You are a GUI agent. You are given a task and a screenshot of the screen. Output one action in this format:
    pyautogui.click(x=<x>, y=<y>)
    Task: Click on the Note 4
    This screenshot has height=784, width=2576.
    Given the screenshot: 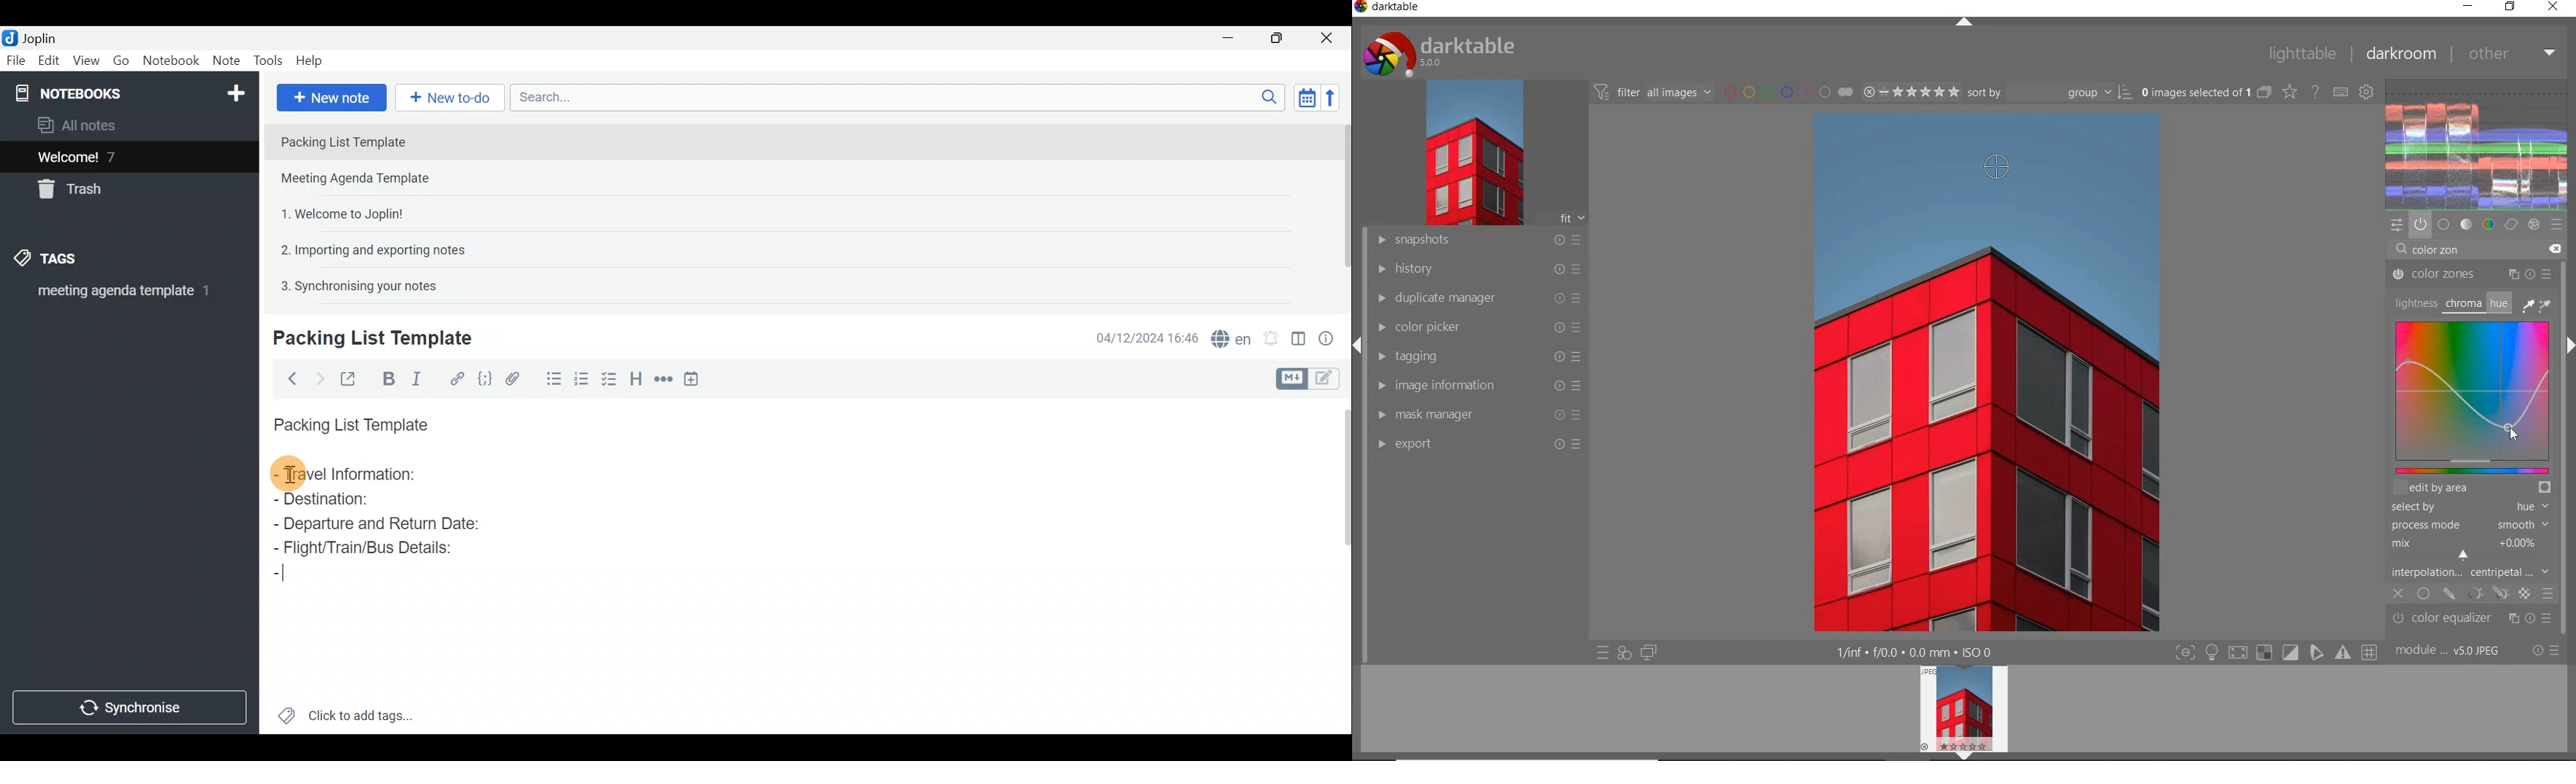 What is the action you would take?
    pyautogui.click(x=365, y=247)
    